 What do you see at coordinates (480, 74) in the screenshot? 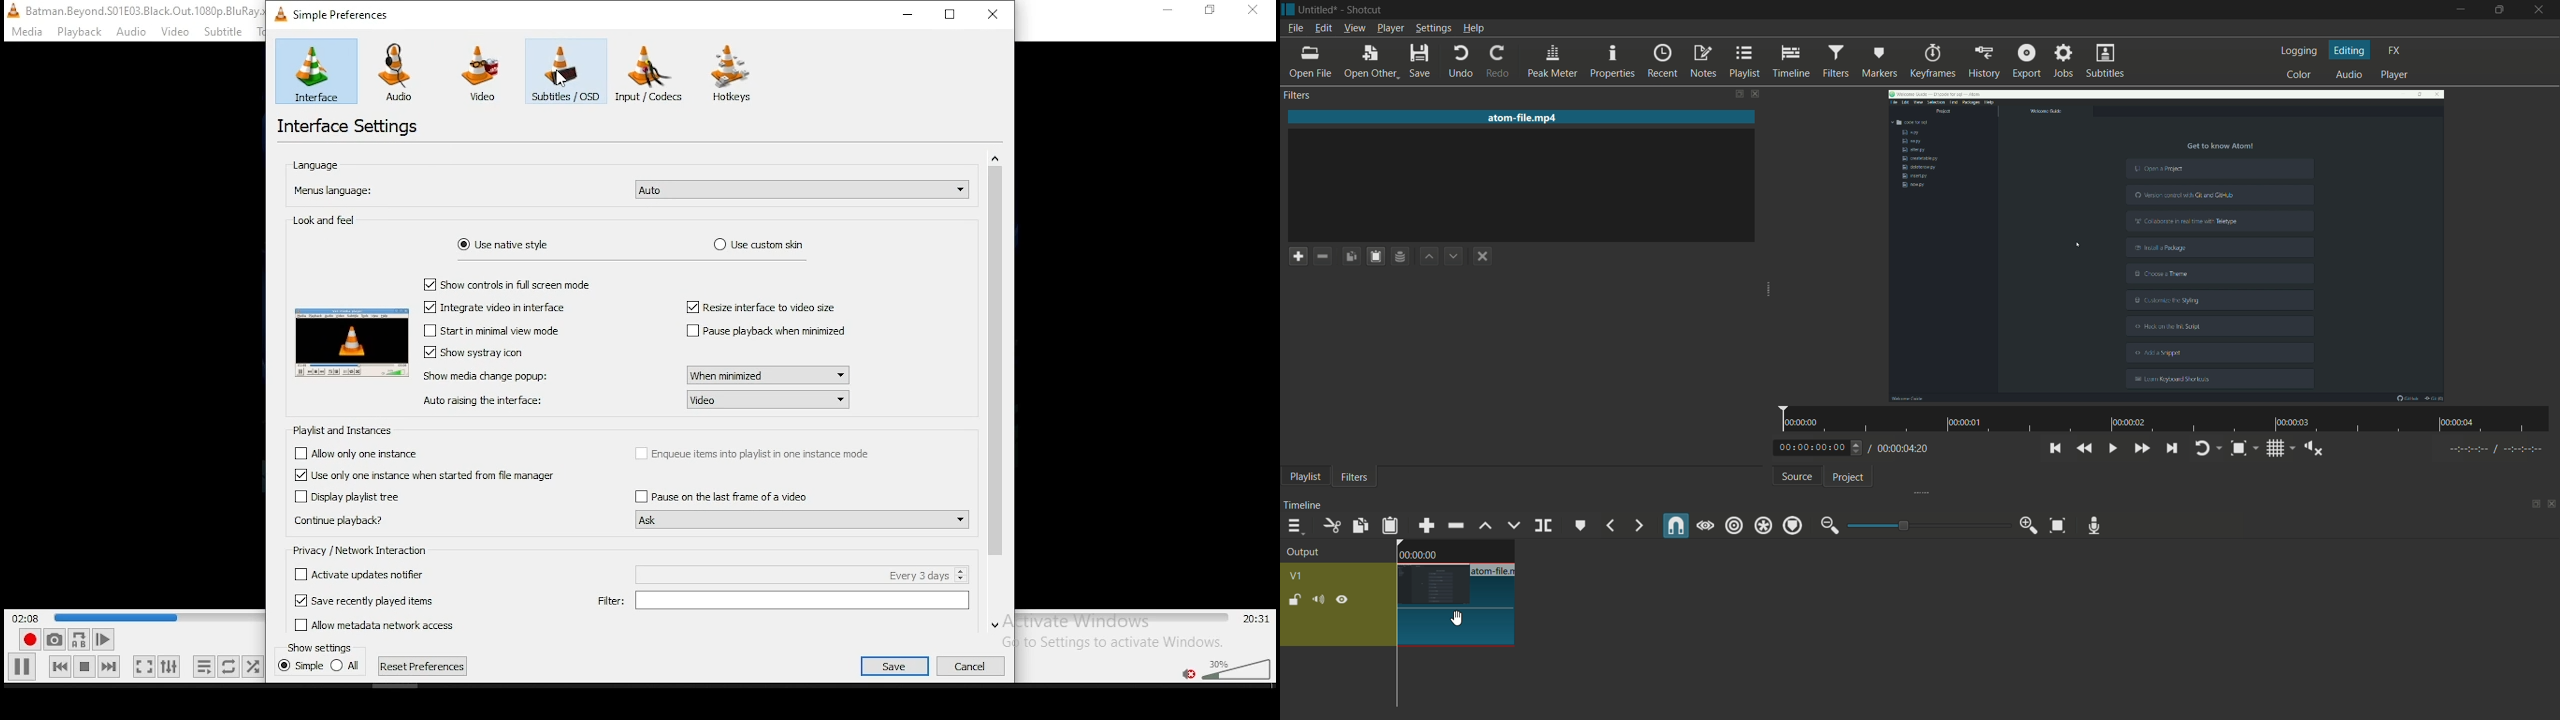
I see `video` at bounding box center [480, 74].